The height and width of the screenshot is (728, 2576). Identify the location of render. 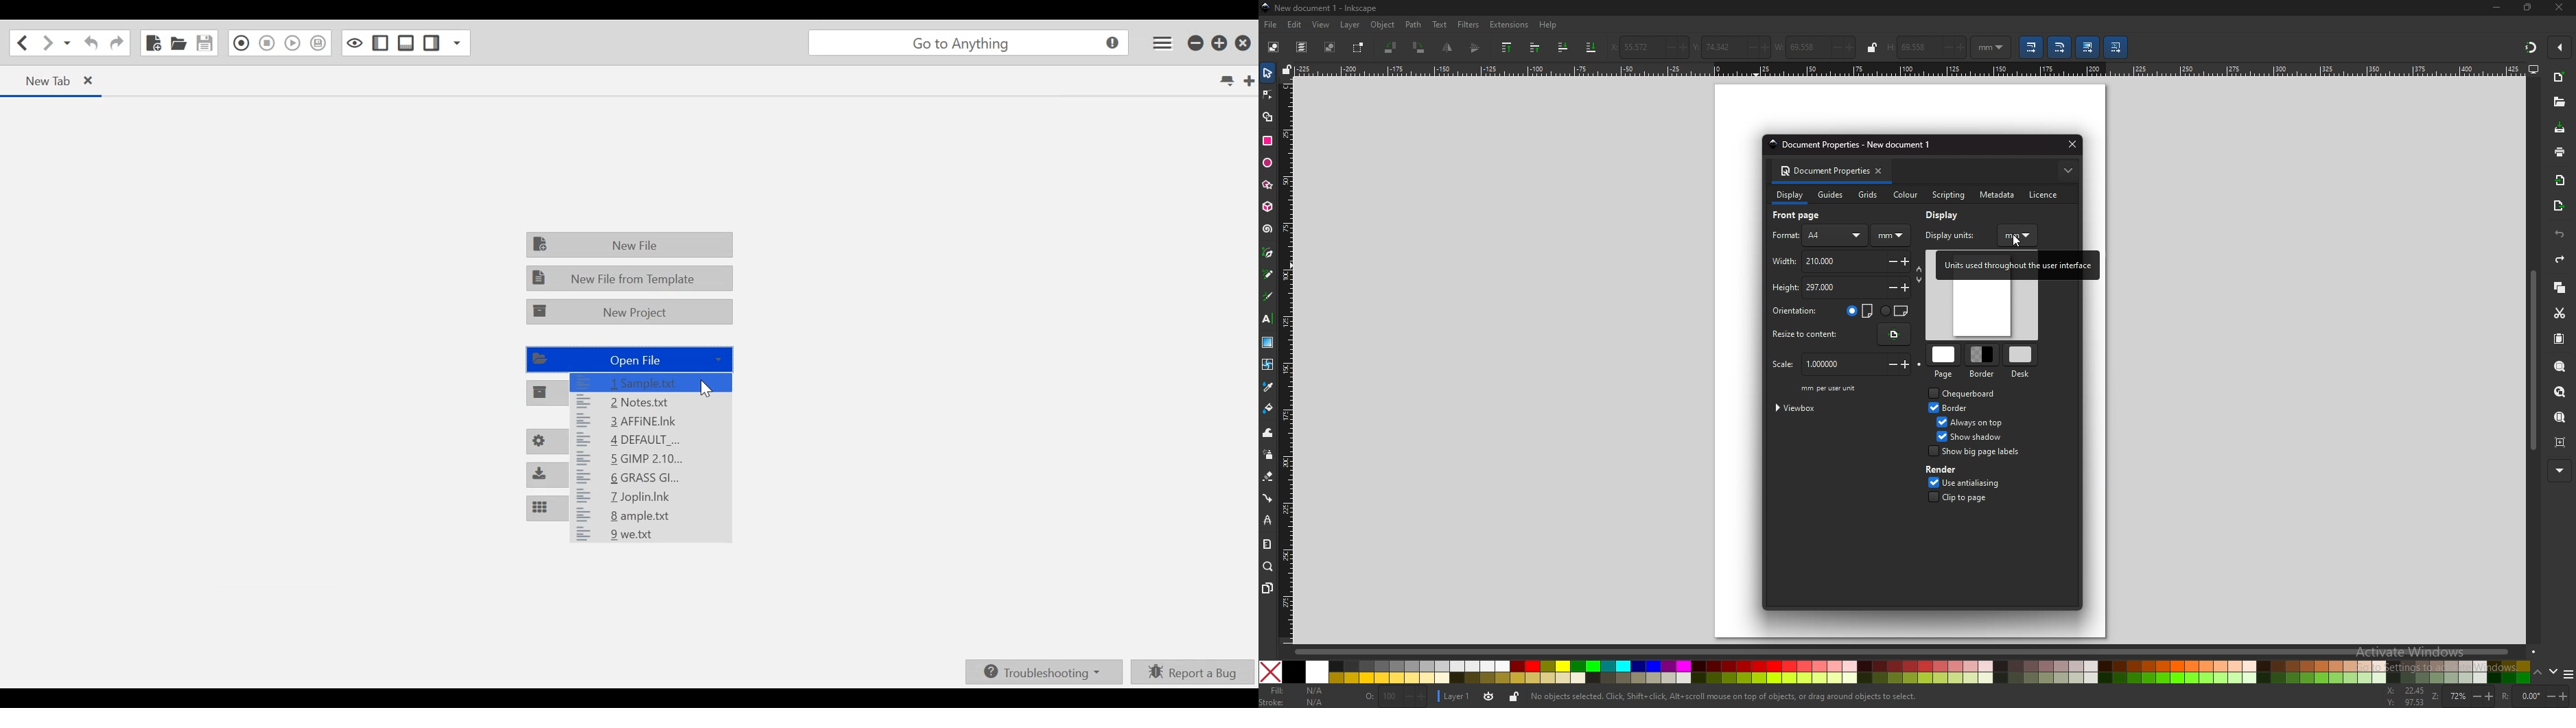
(1947, 470).